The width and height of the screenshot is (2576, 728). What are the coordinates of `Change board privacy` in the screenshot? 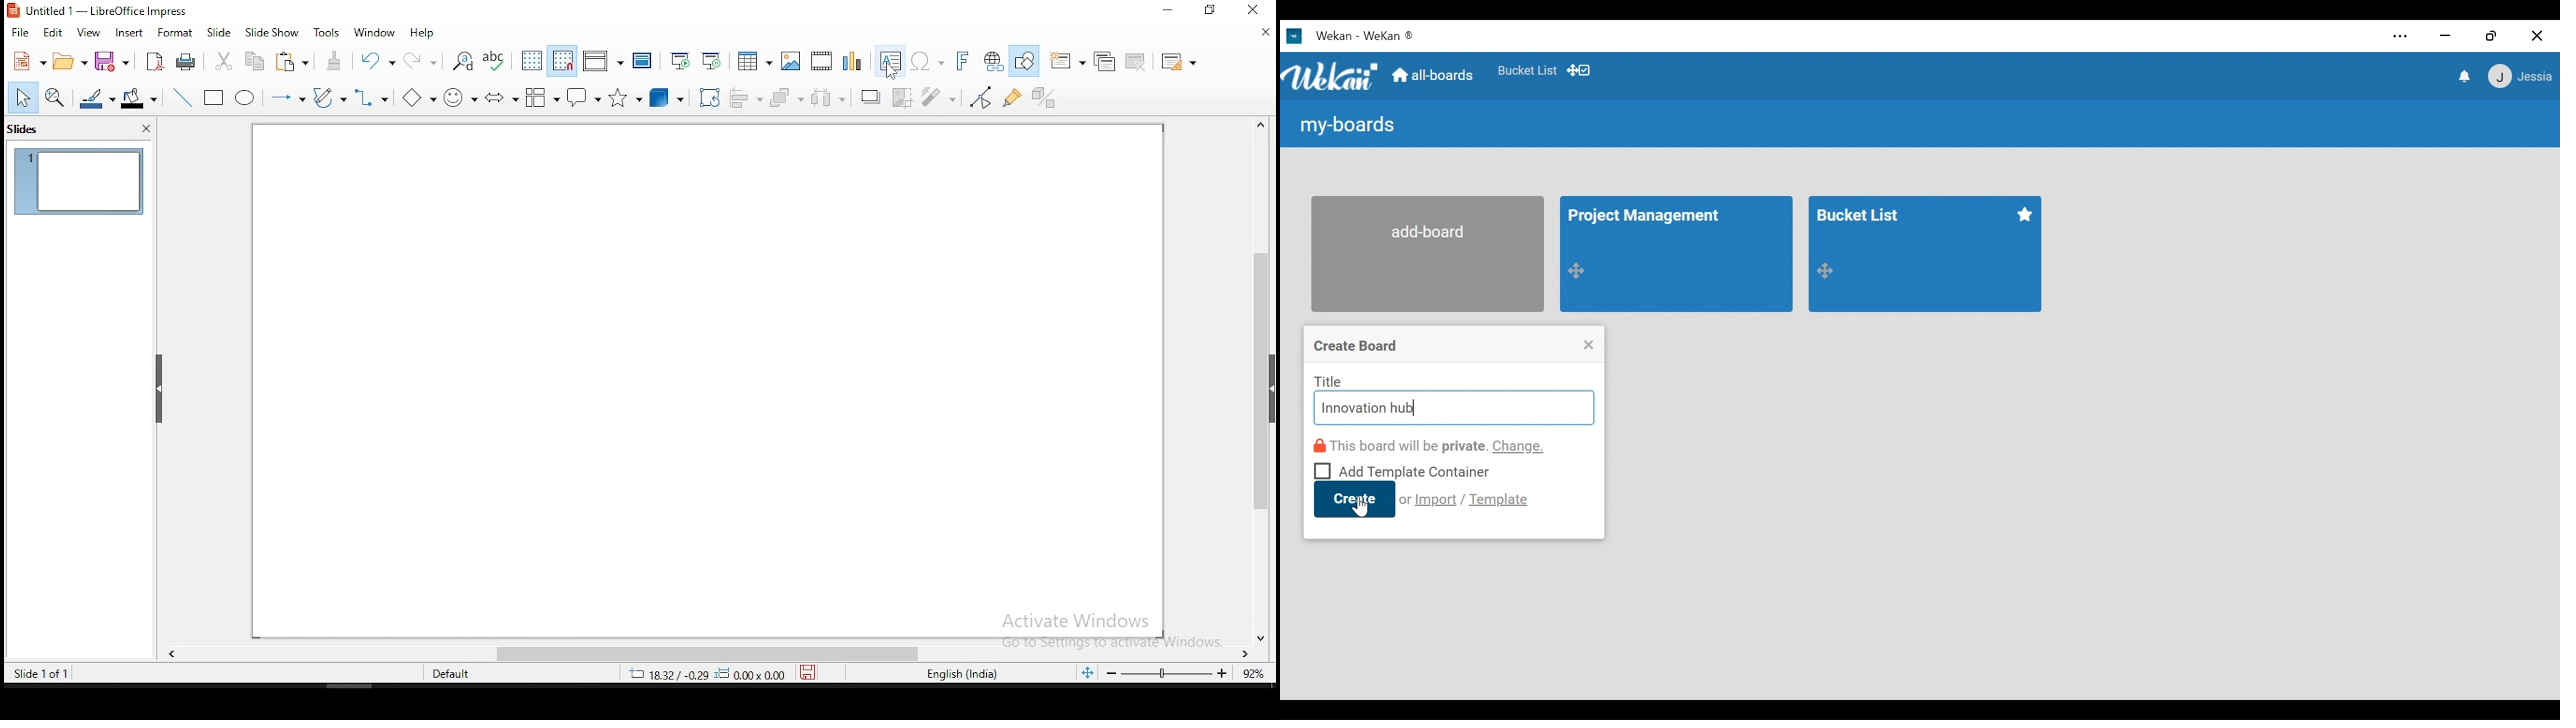 It's located at (1431, 446).